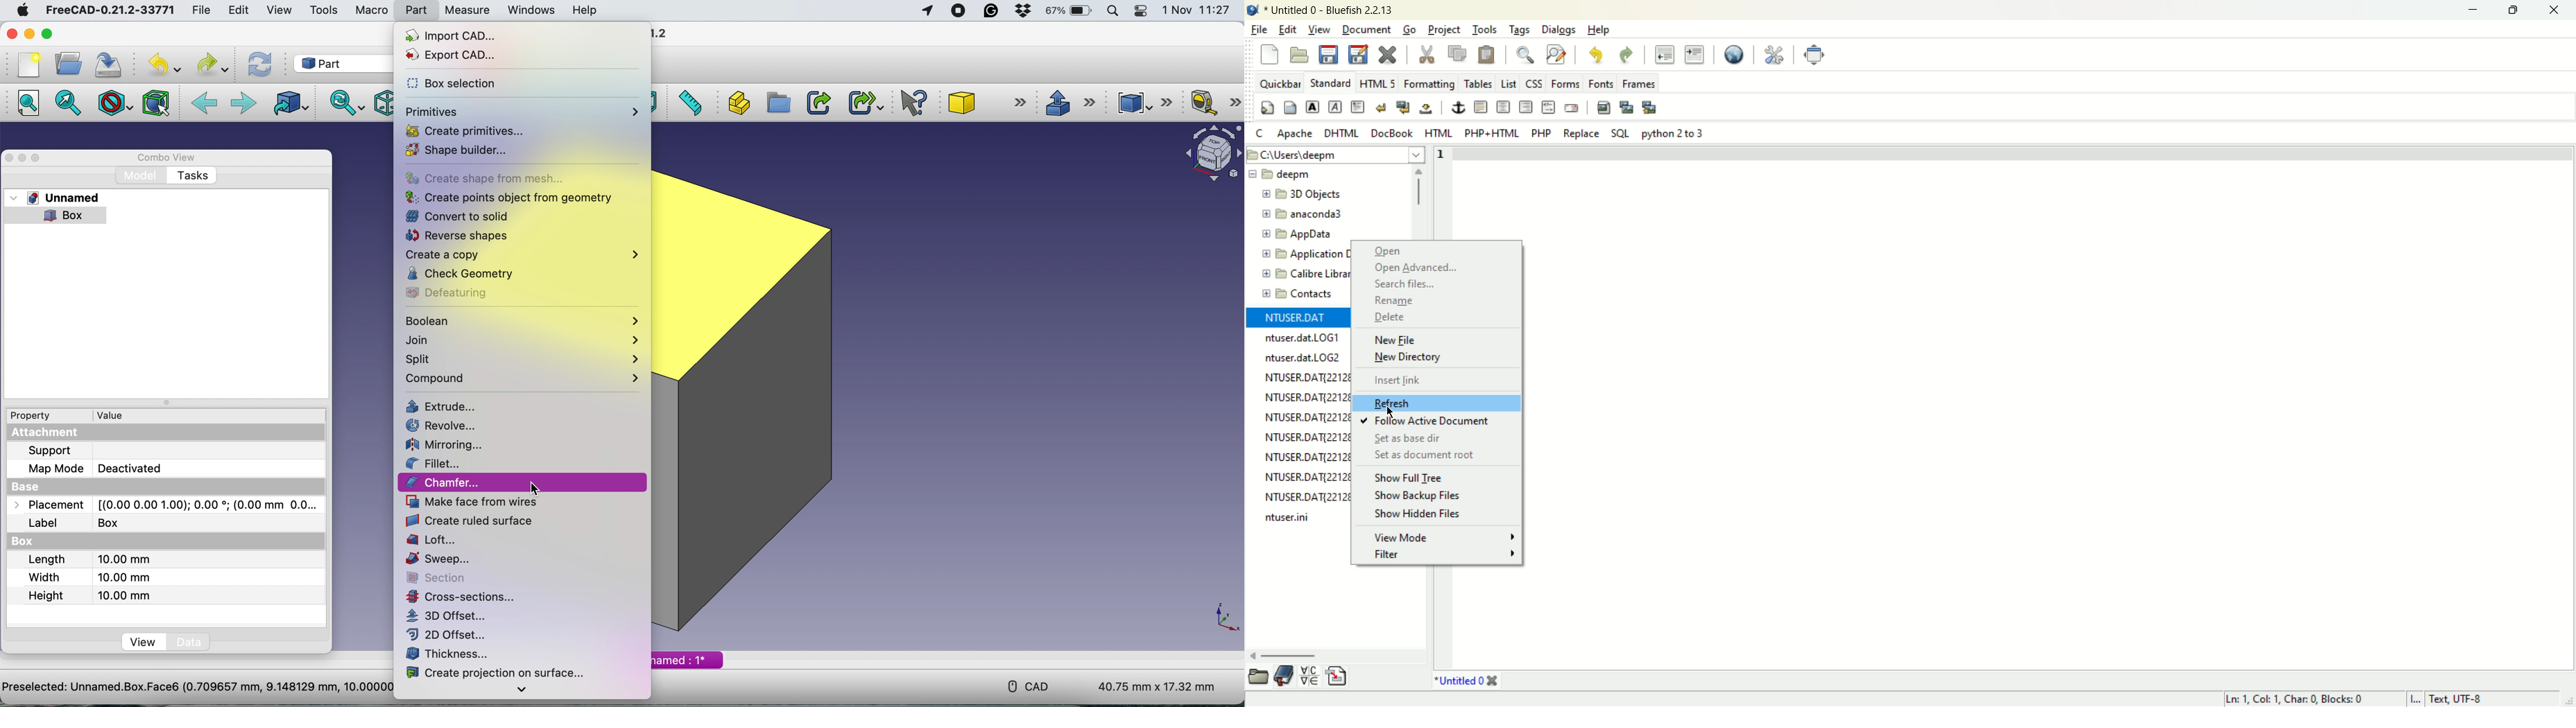 The width and height of the screenshot is (2576, 728). I want to click on cursor, so click(1393, 410).